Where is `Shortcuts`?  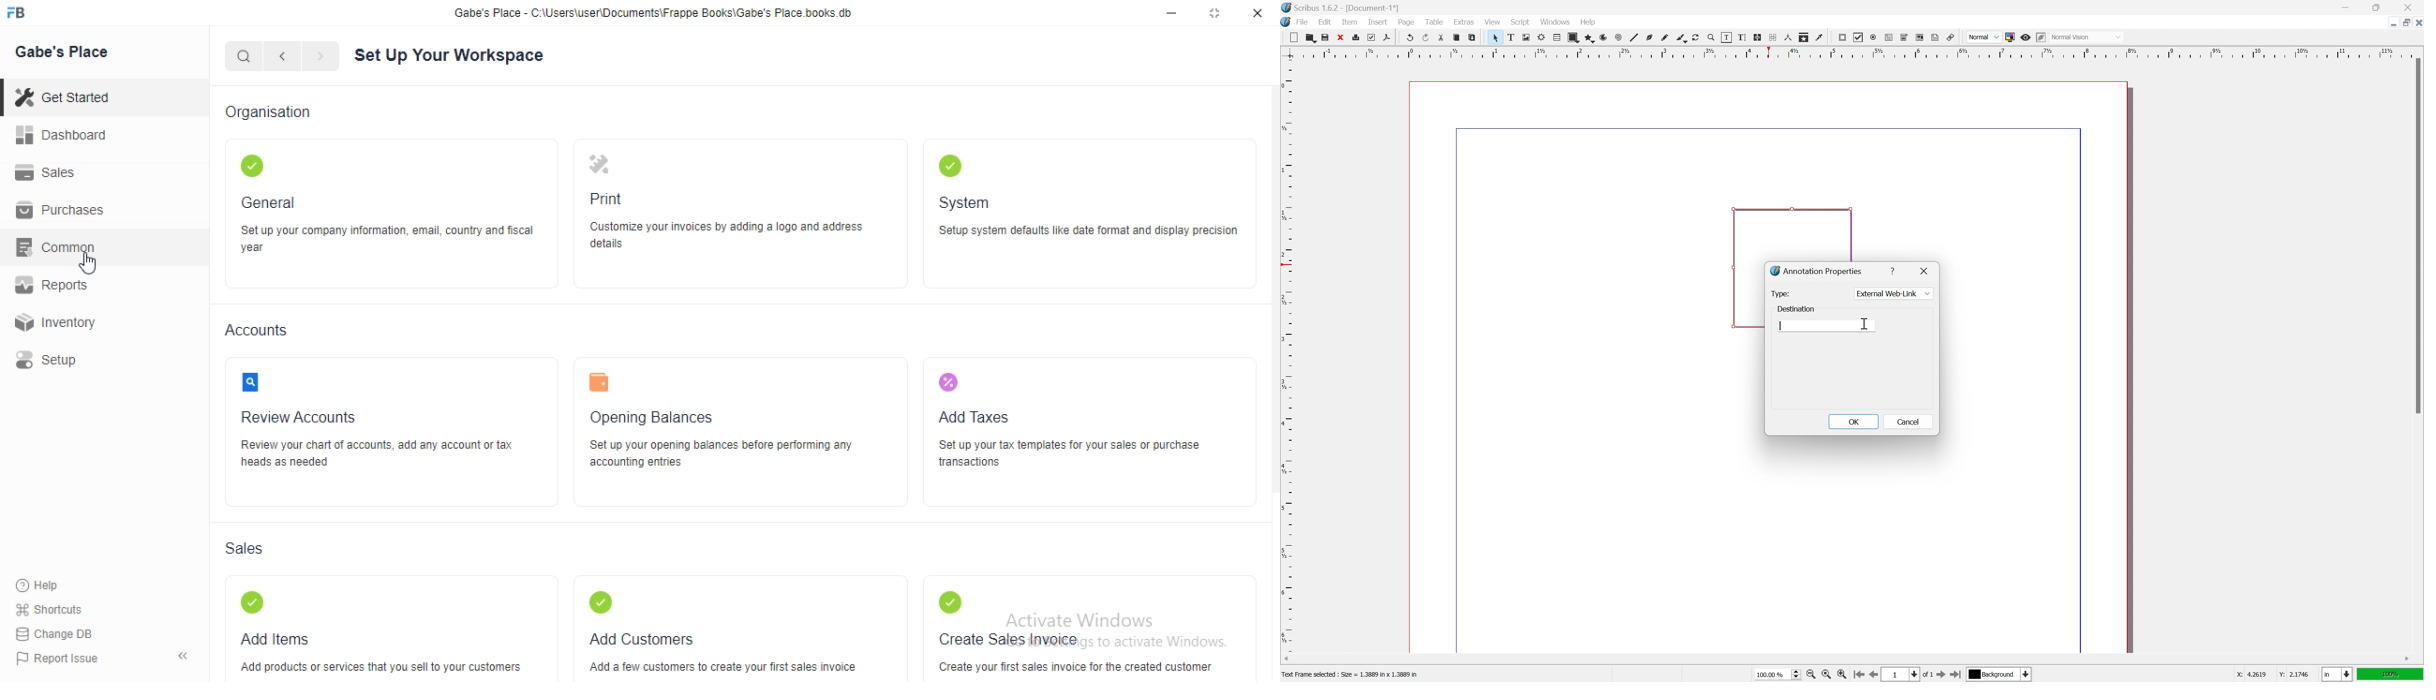 Shortcuts is located at coordinates (49, 608).